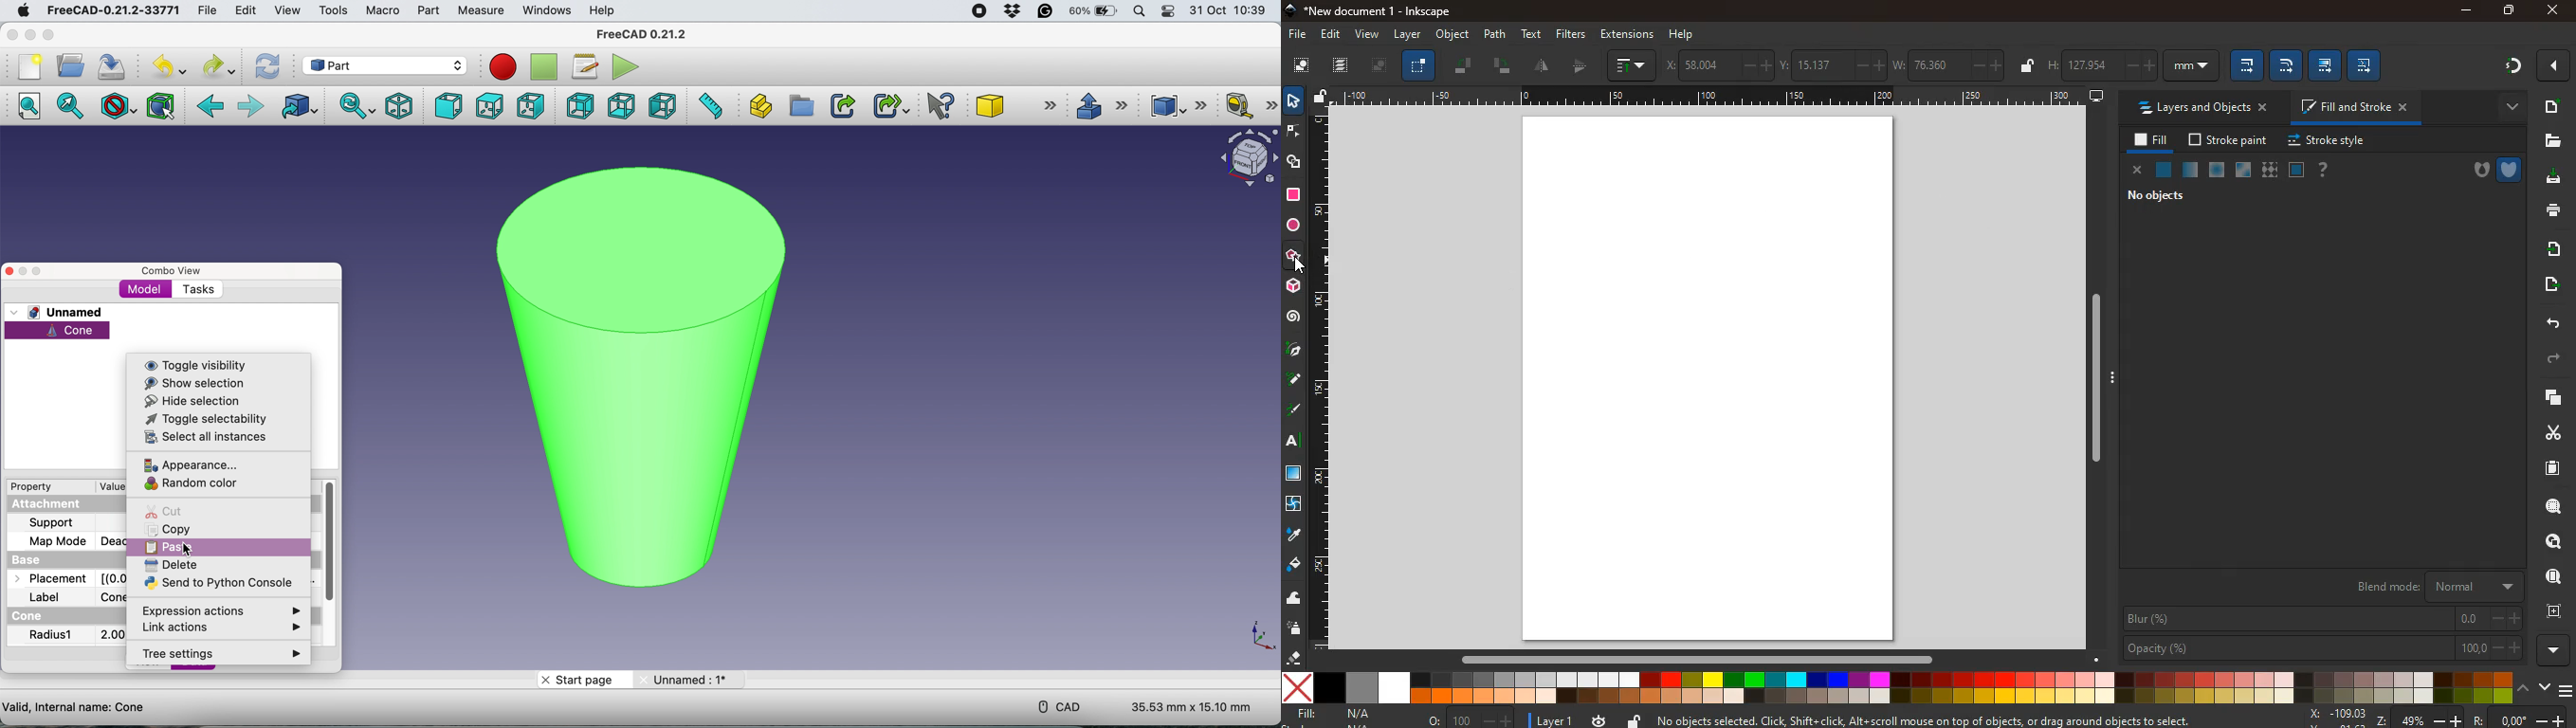  Describe the element at coordinates (578, 107) in the screenshot. I see `rear` at that location.